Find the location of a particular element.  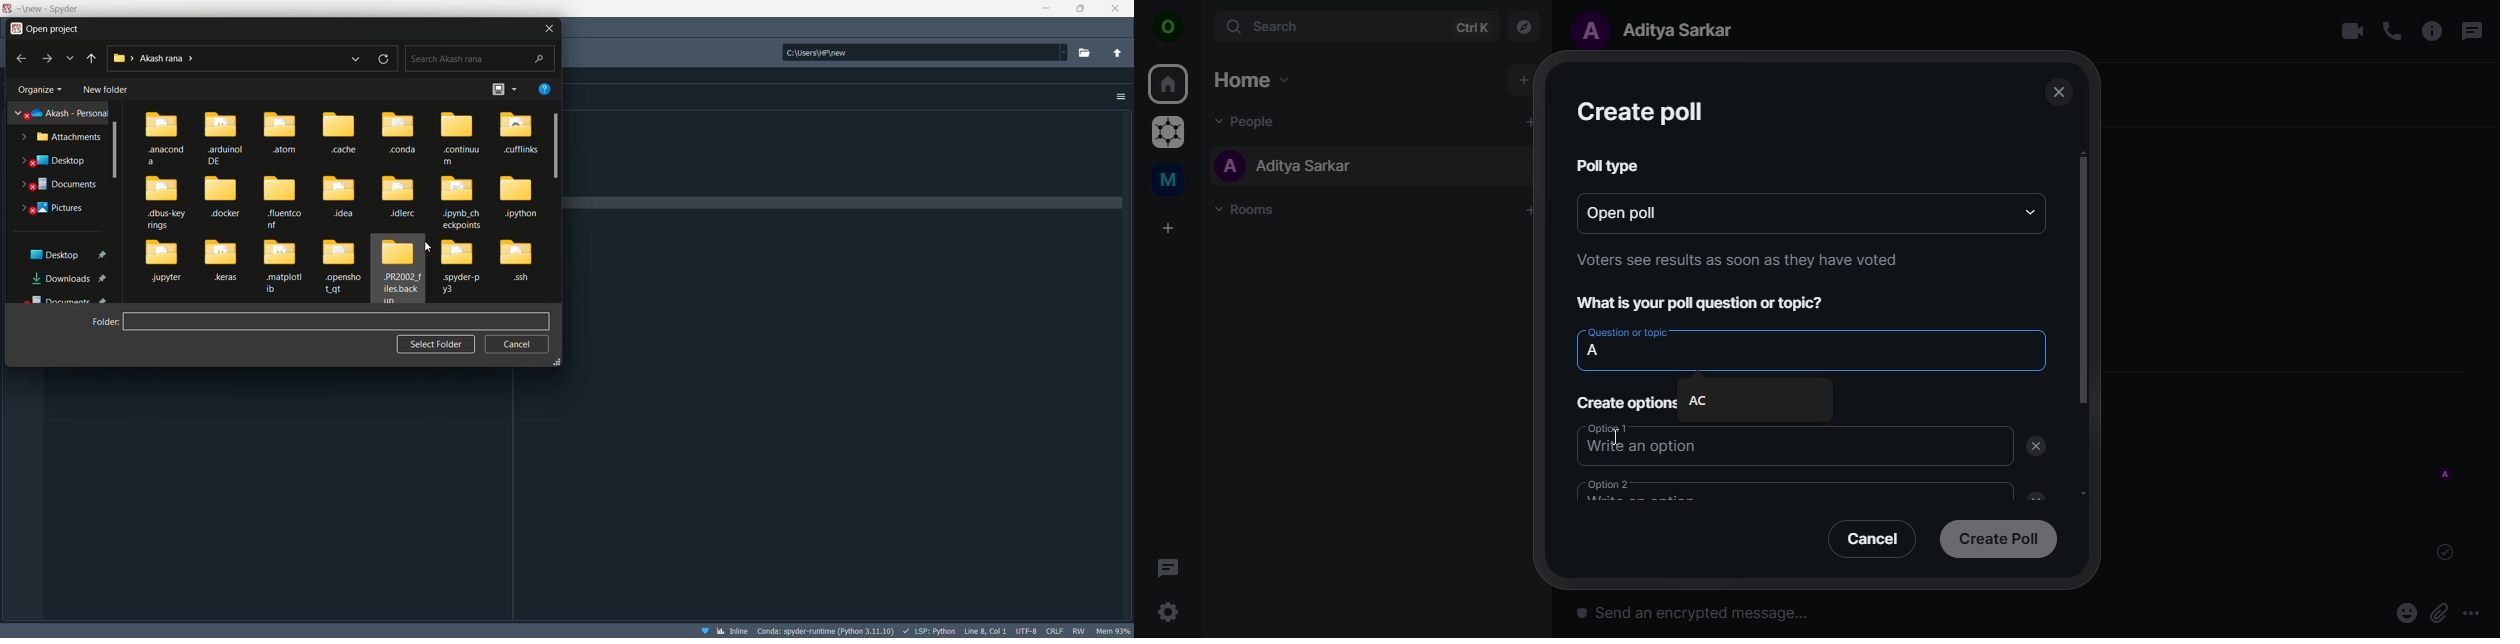

akash personal is located at coordinates (63, 111).